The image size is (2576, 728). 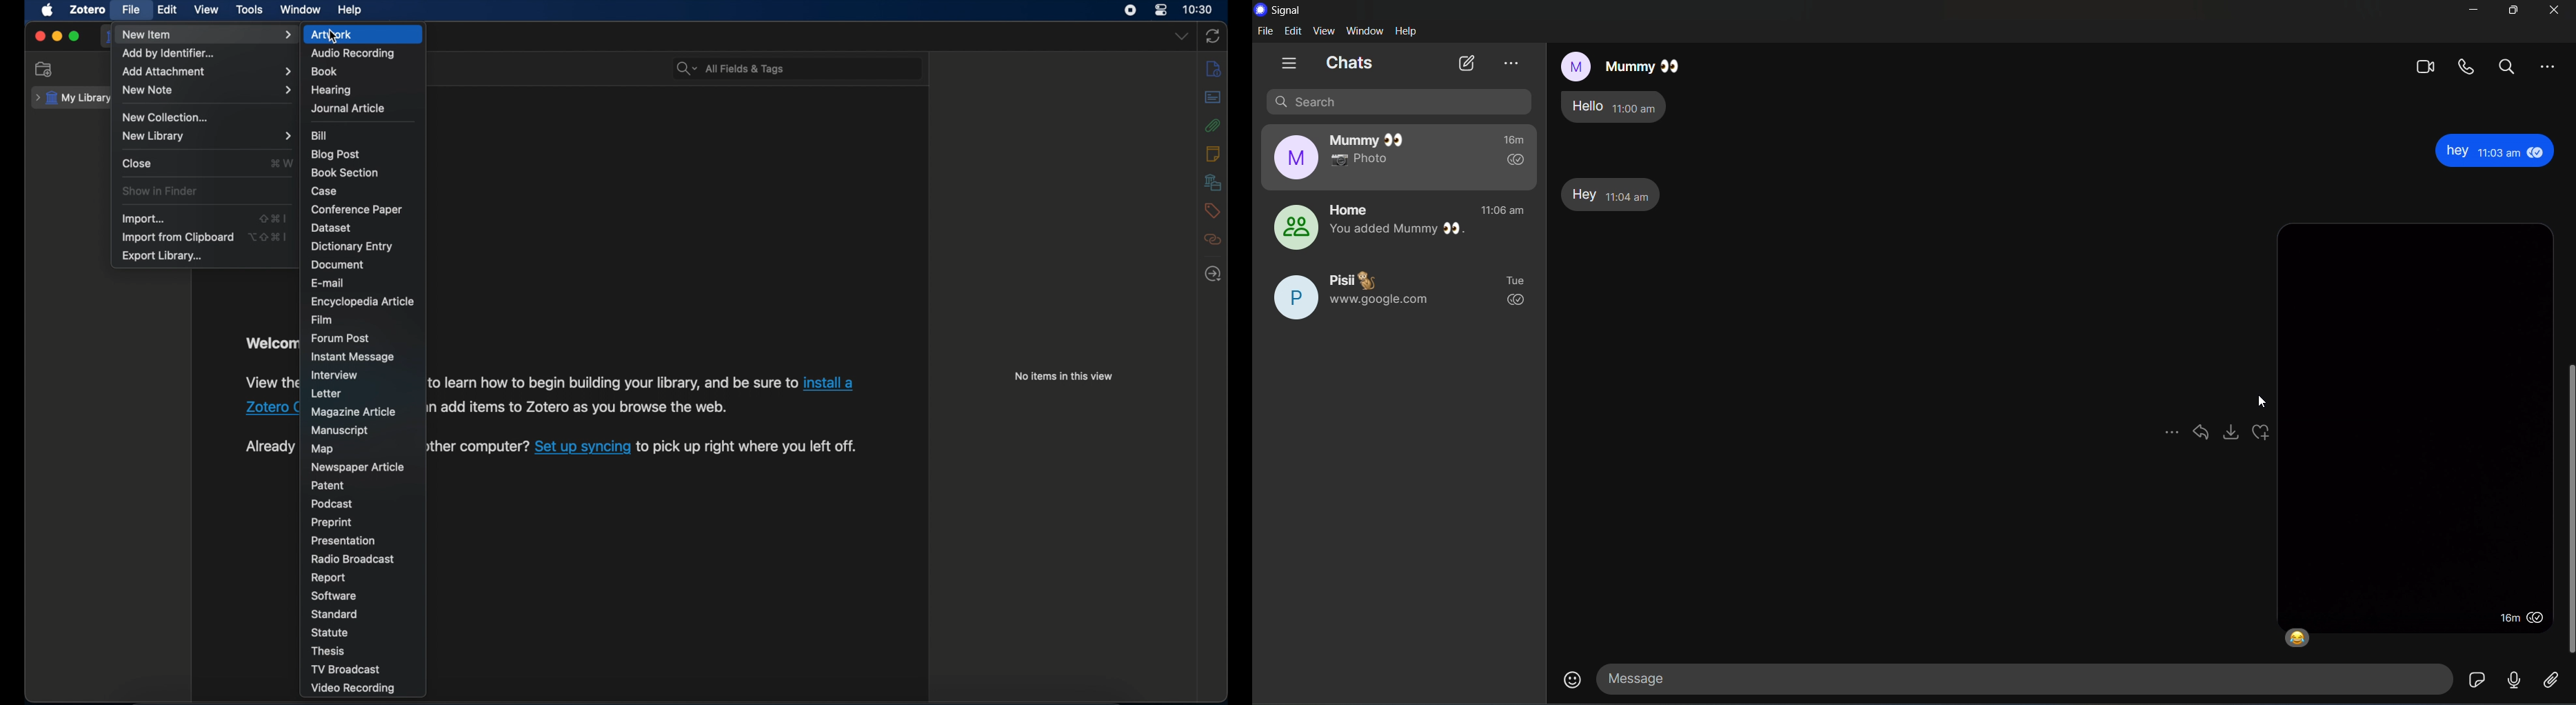 I want to click on libraries, so click(x=1214, y=182).